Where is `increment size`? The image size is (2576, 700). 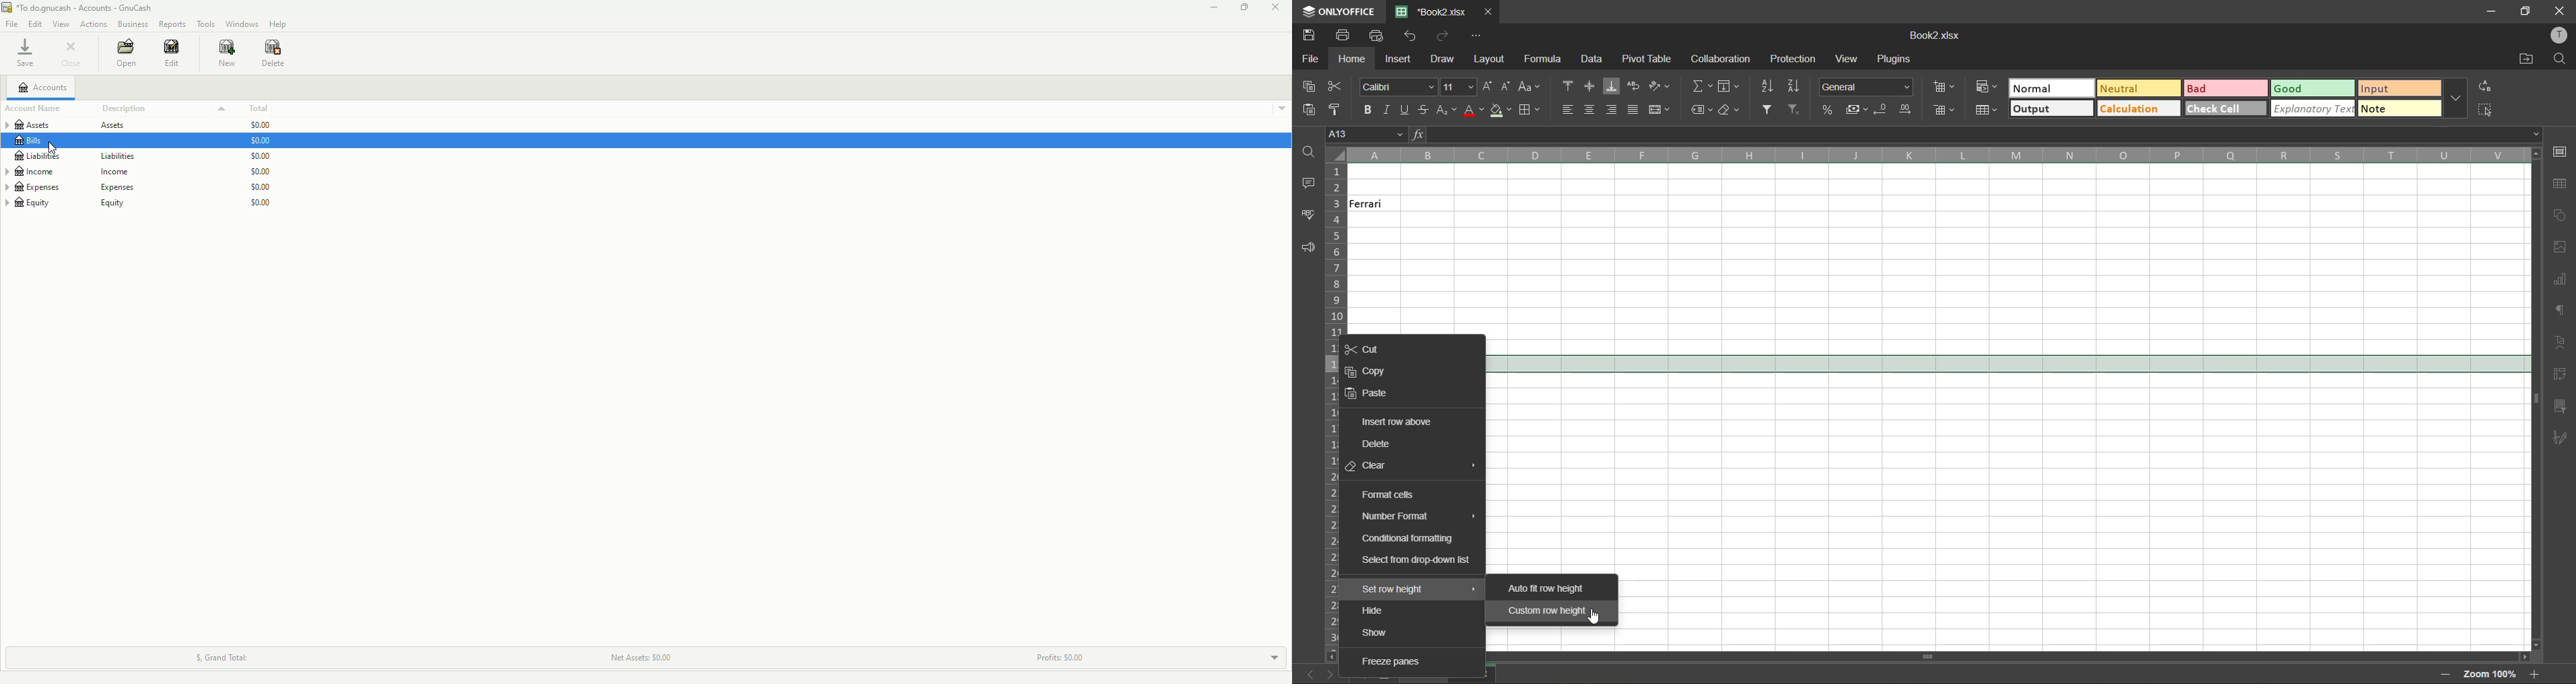 increment size is located at coordinates (1487, 87).